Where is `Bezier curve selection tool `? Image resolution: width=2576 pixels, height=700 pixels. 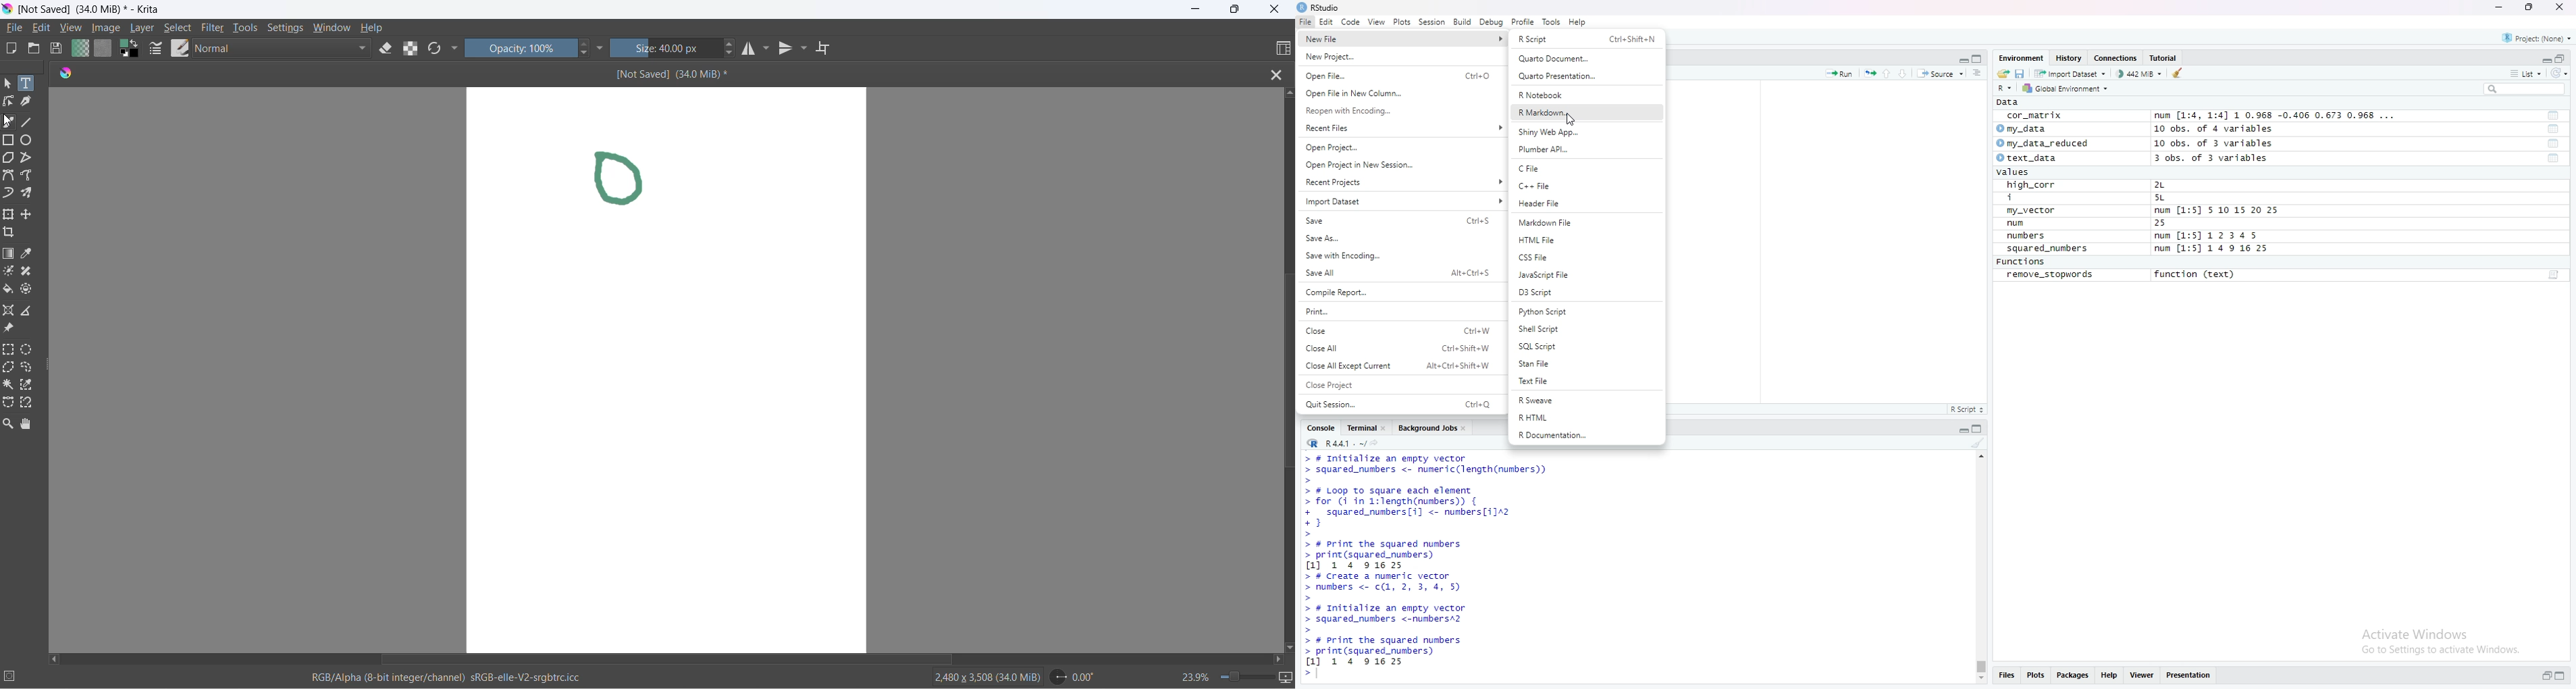 Bezier curve selection tool  is located at coordinates (11, 405).